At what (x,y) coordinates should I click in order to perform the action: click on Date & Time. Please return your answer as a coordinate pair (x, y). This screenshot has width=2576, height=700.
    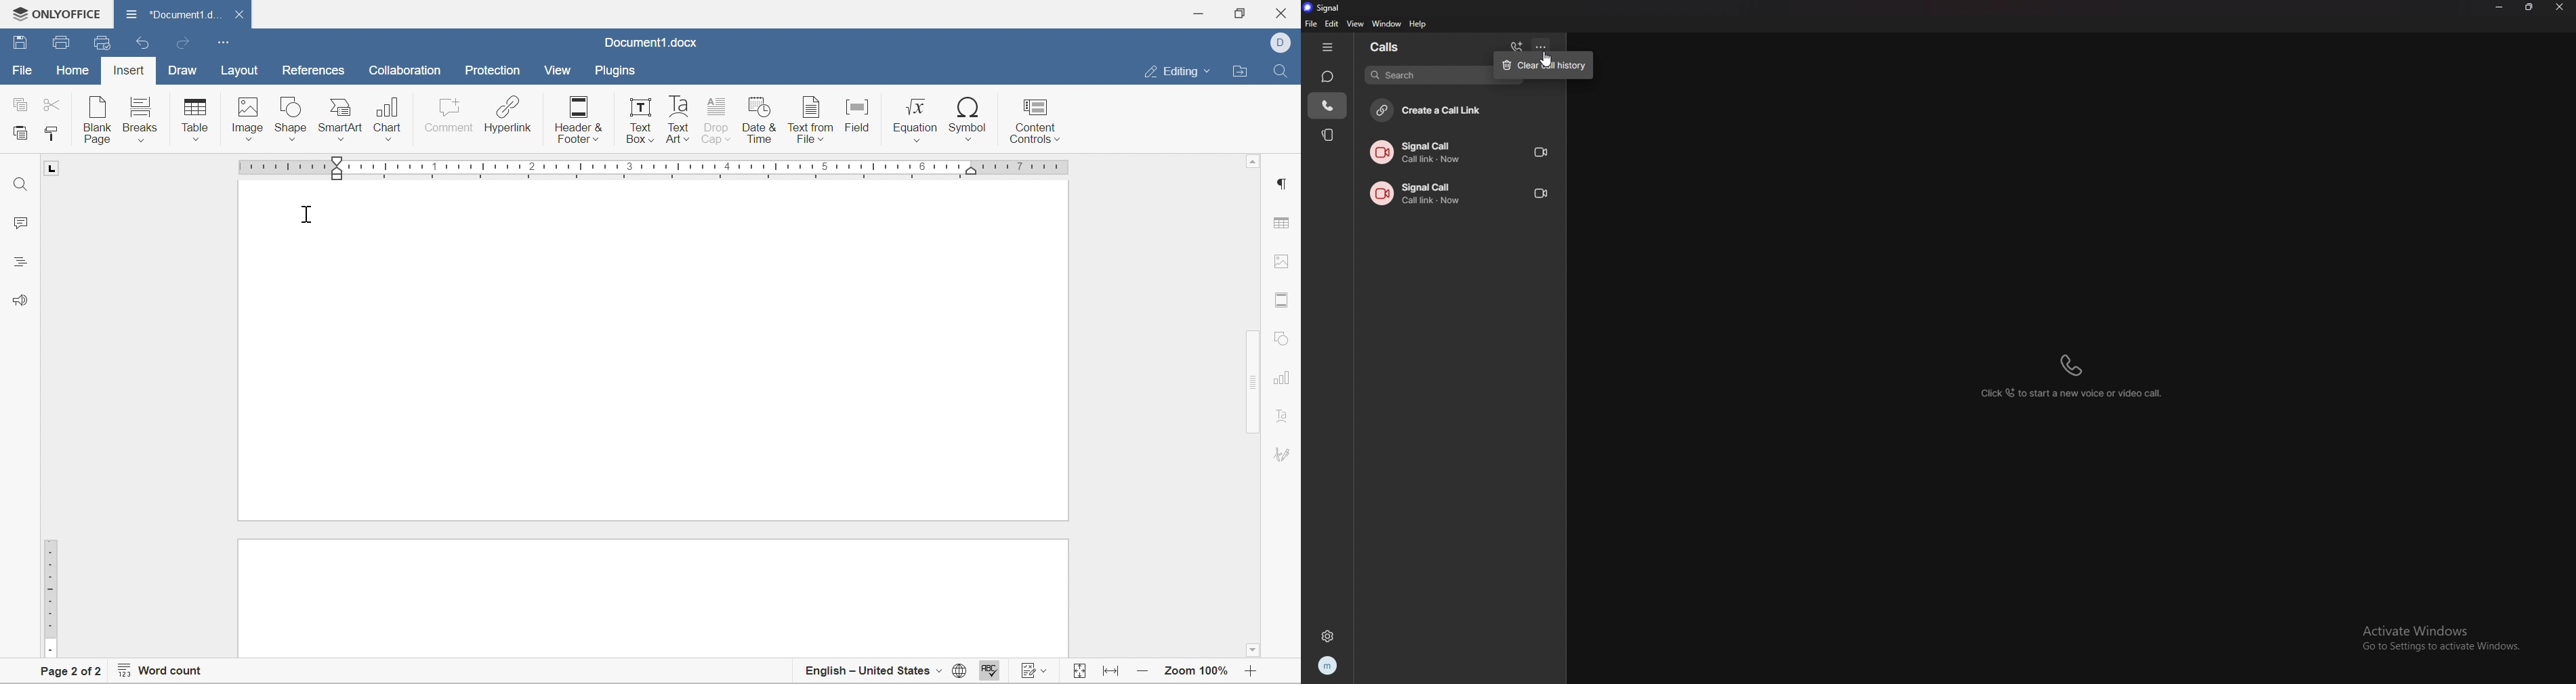
    Looking at the image, I should click on (762, 122).